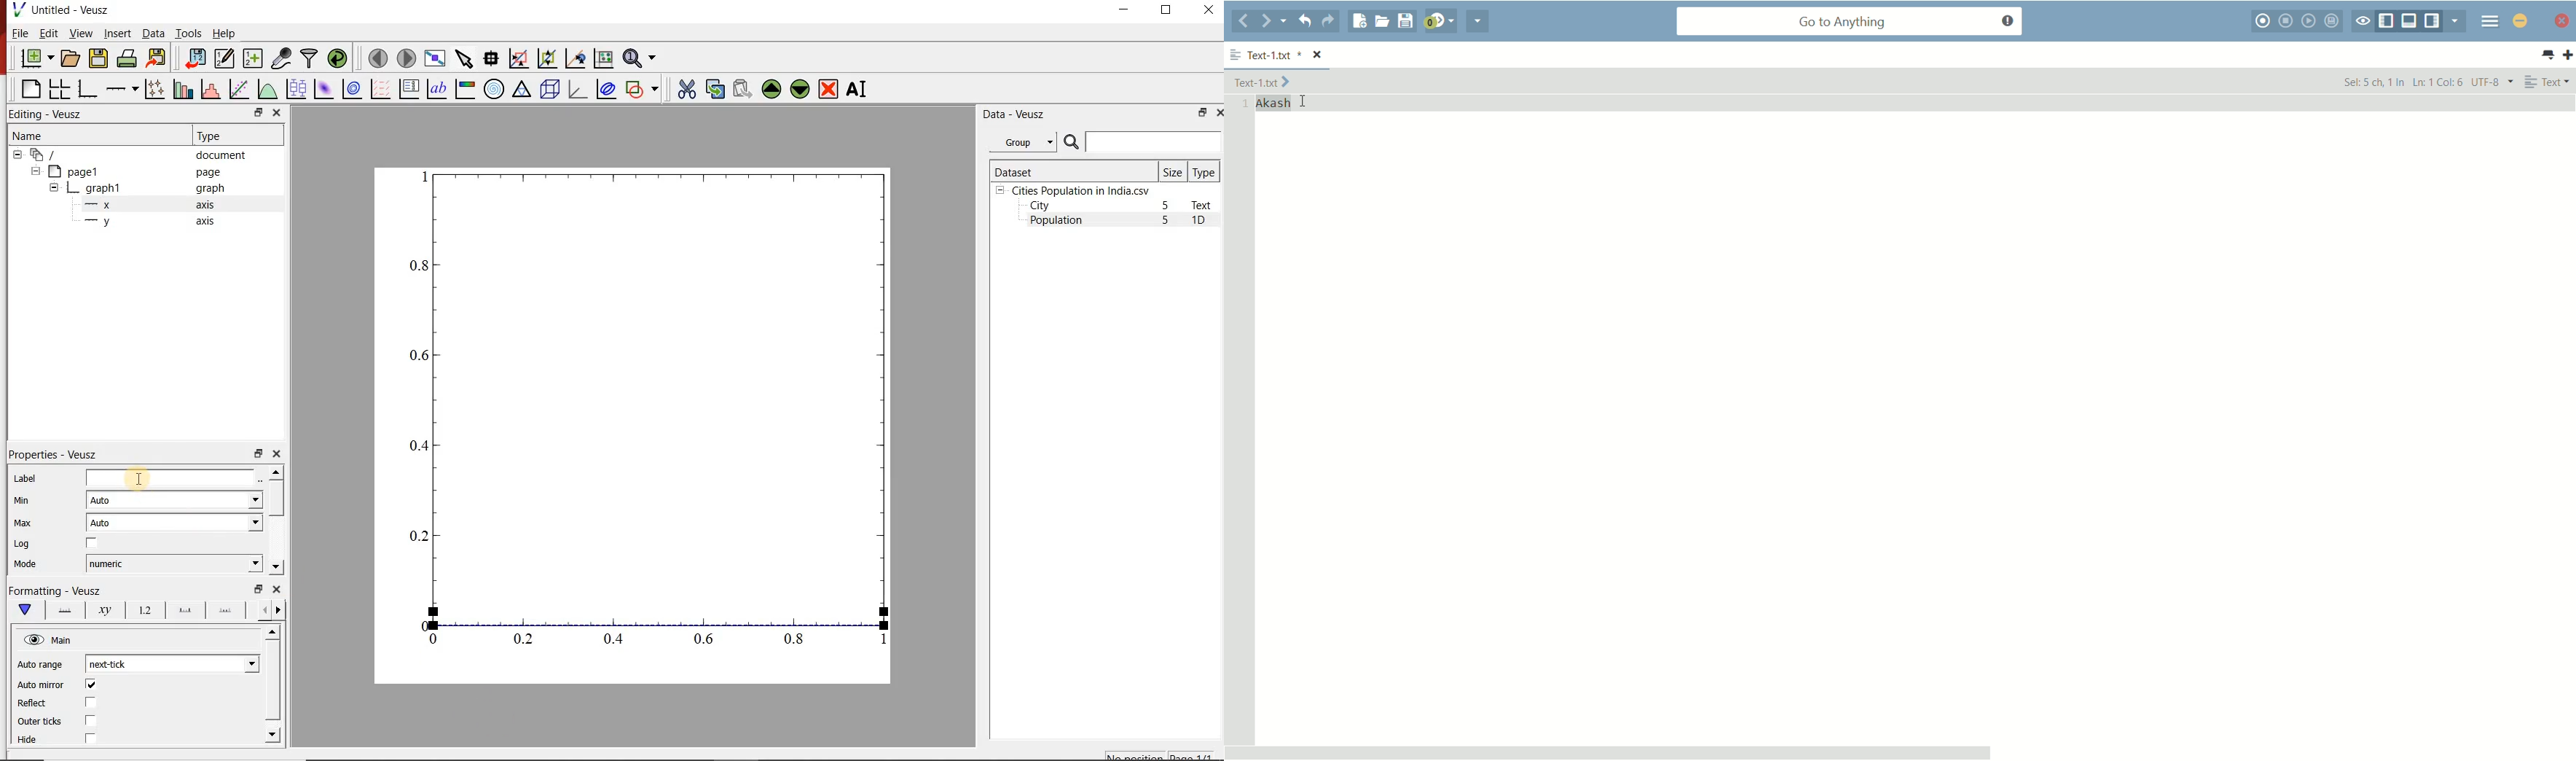 The image size is (2576, 784). What do you see at coordinates (742, 89) in the screenshot?
I see `paste widget from the clipboard` at bounding box center [742, 89].